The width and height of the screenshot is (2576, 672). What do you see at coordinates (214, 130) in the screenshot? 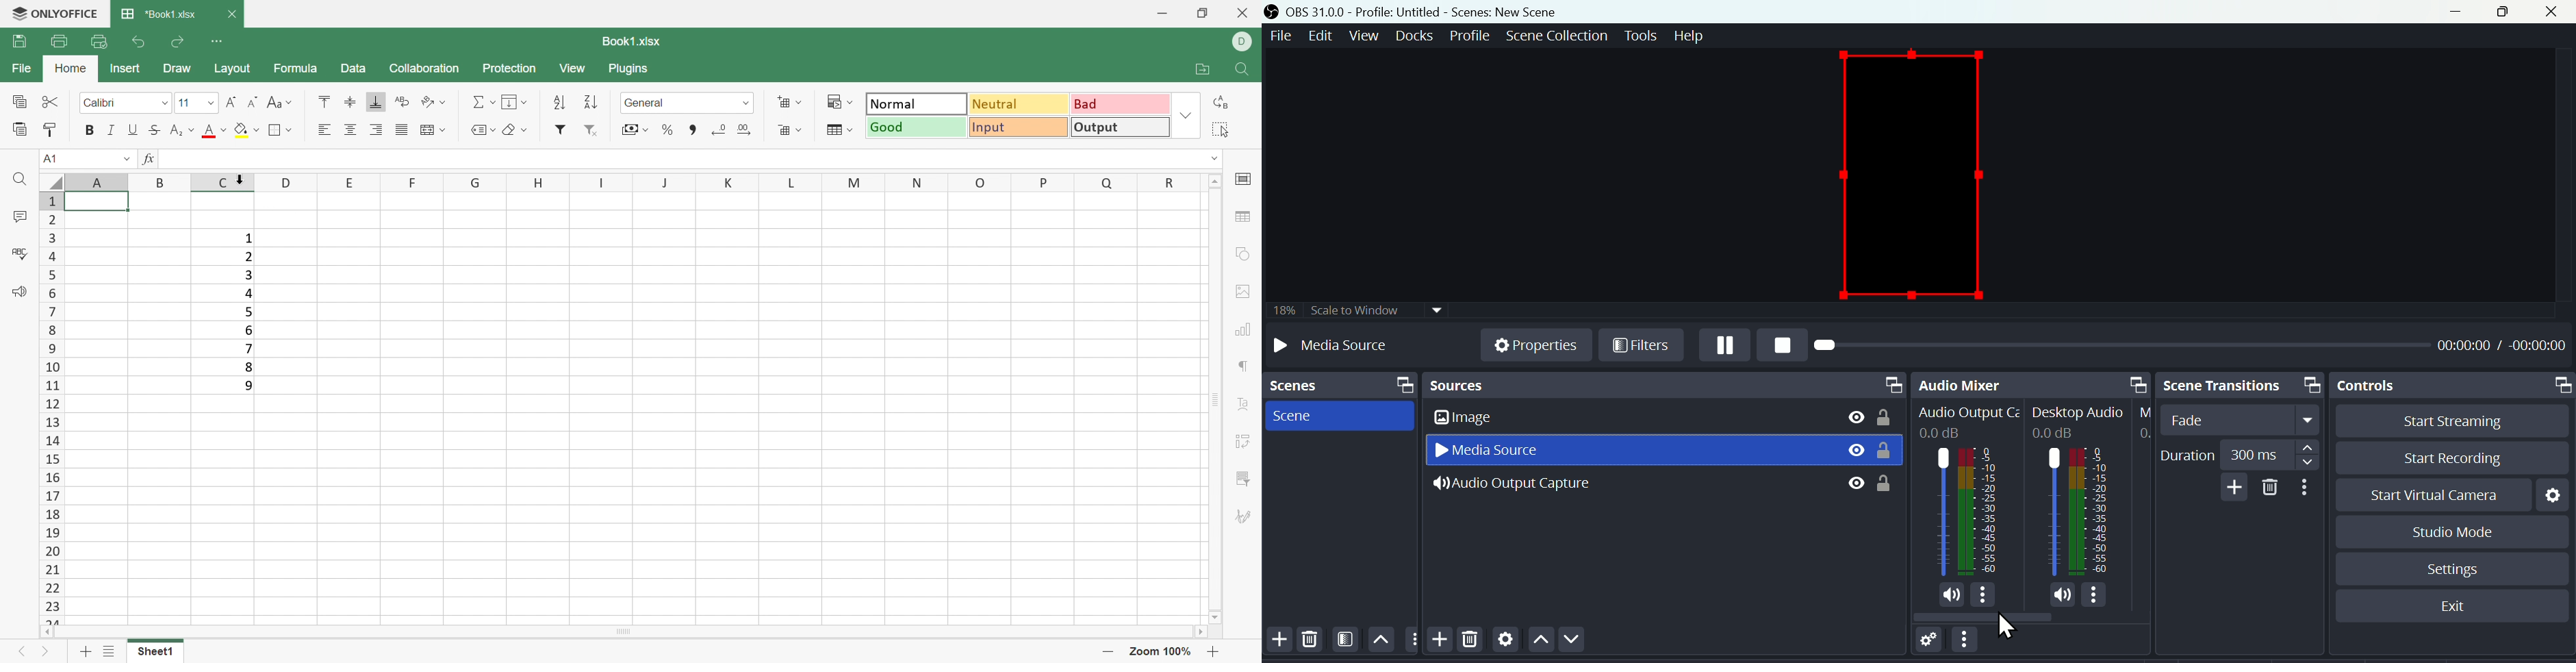
I see `Font color` at bounding box center [214, 130].